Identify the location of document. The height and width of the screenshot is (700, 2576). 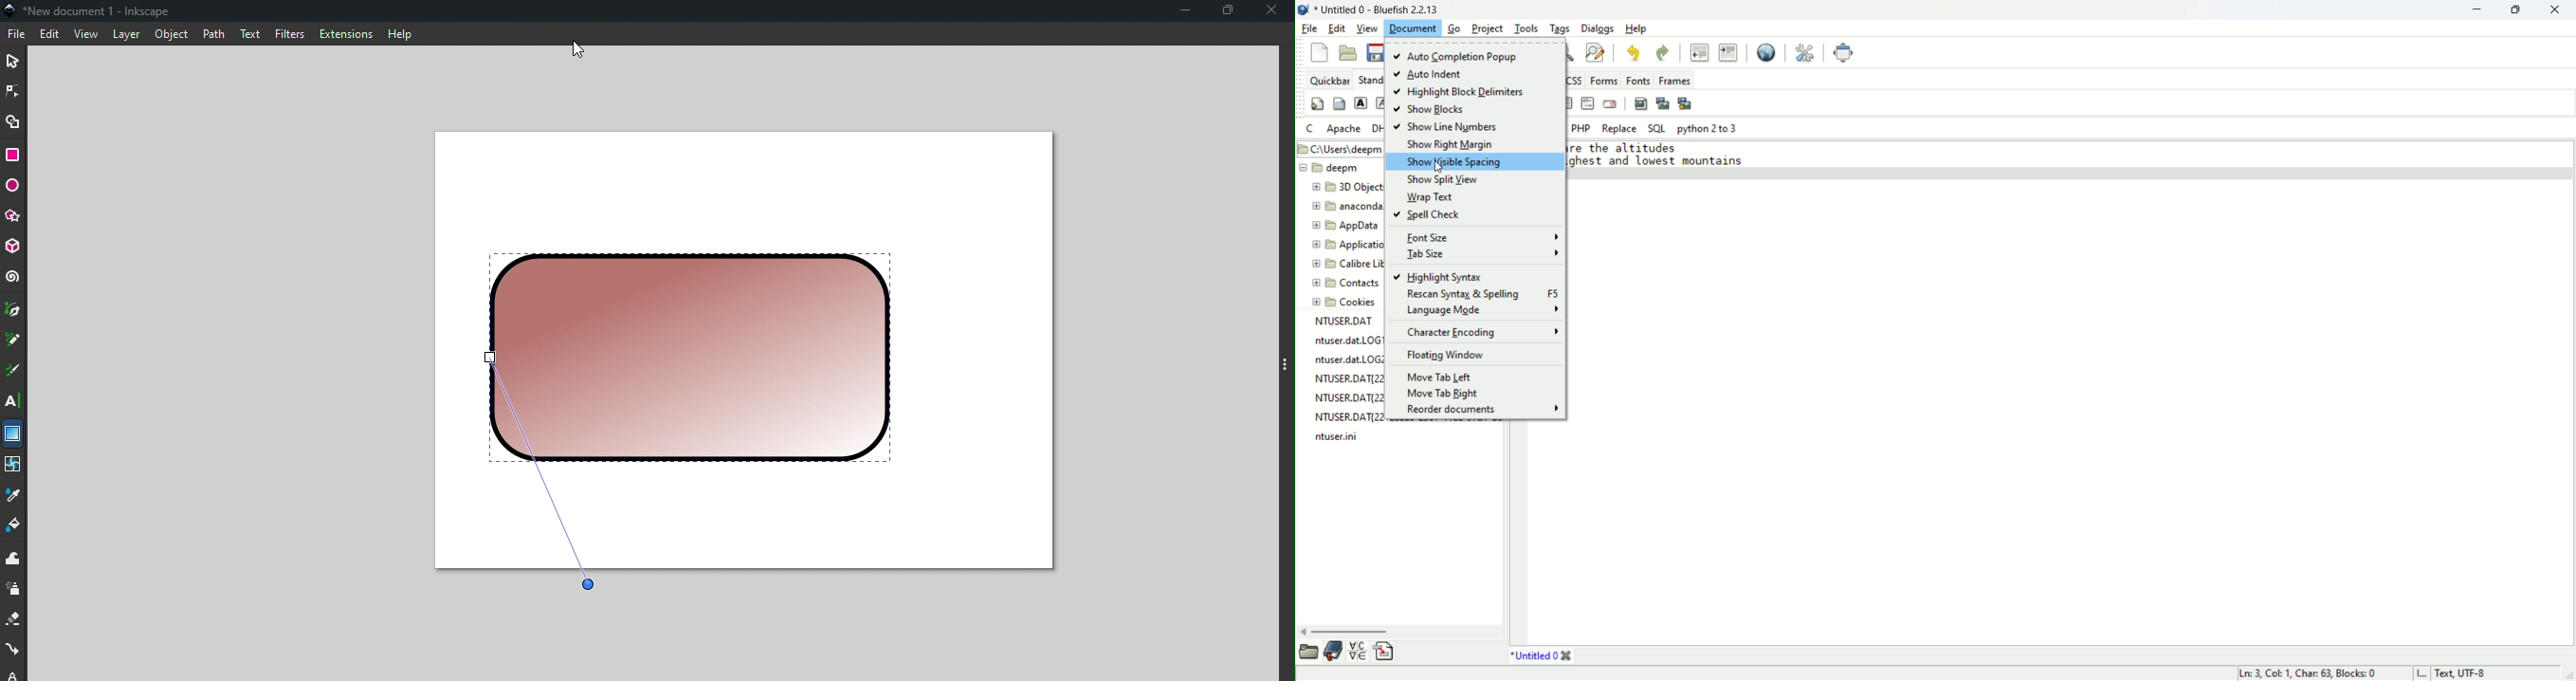
(1413, 28).